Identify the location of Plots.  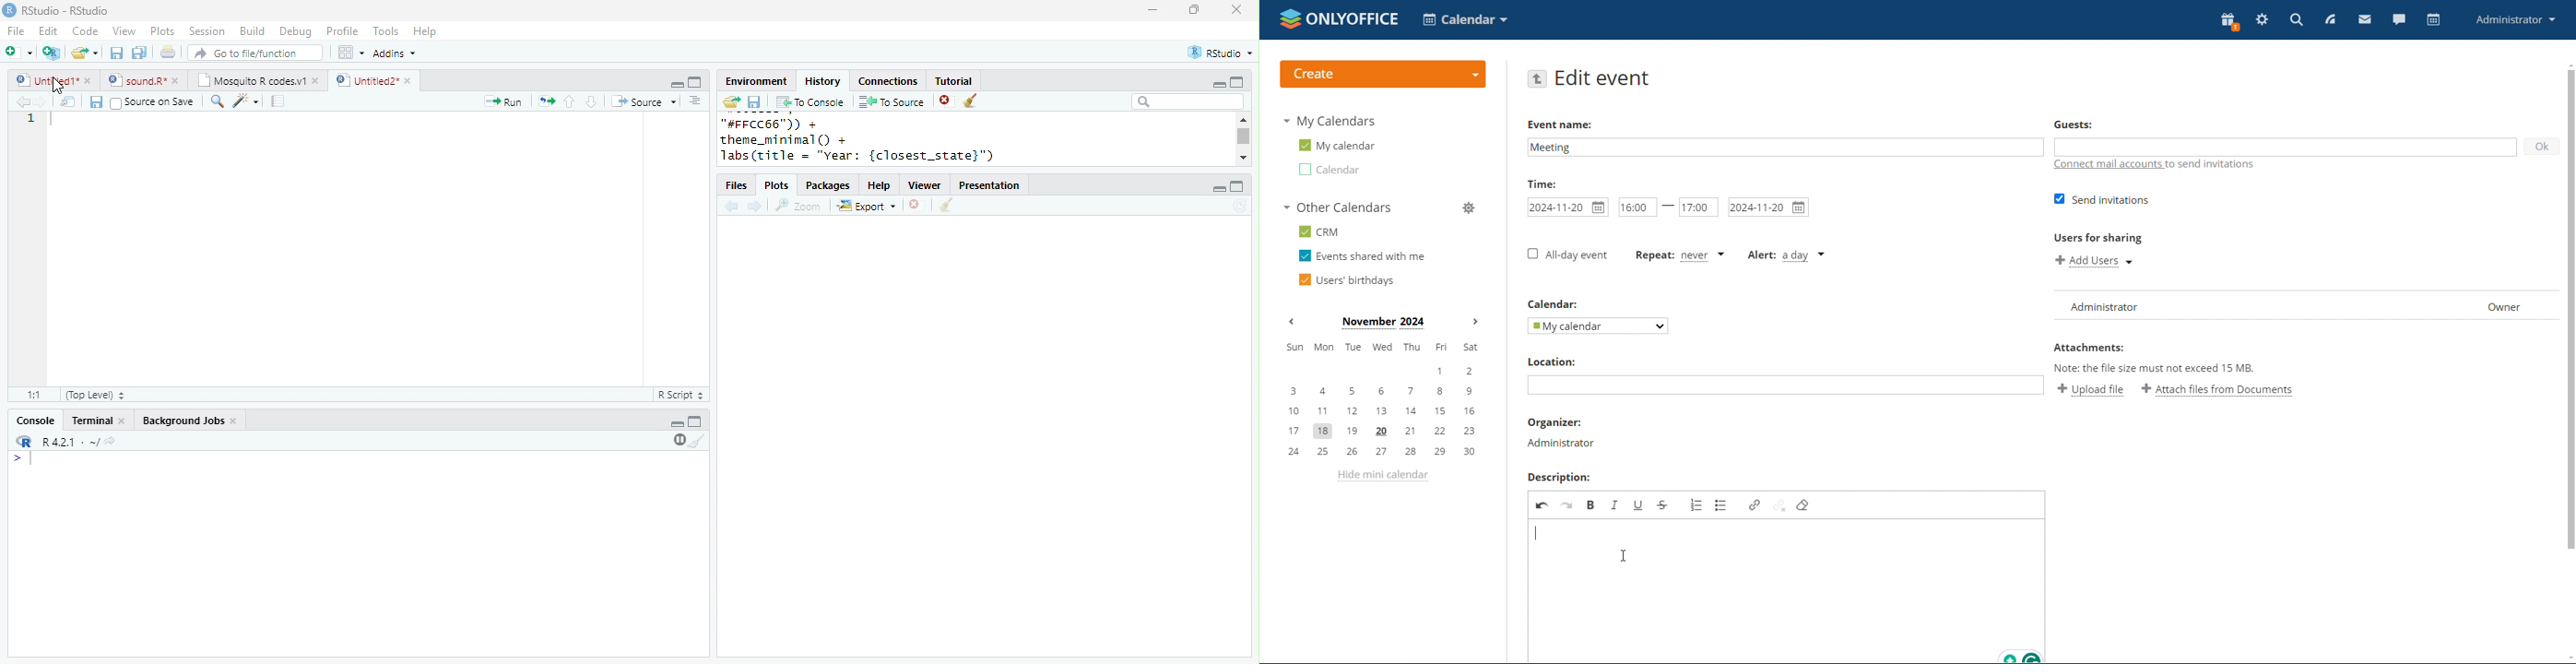
(776, 185).